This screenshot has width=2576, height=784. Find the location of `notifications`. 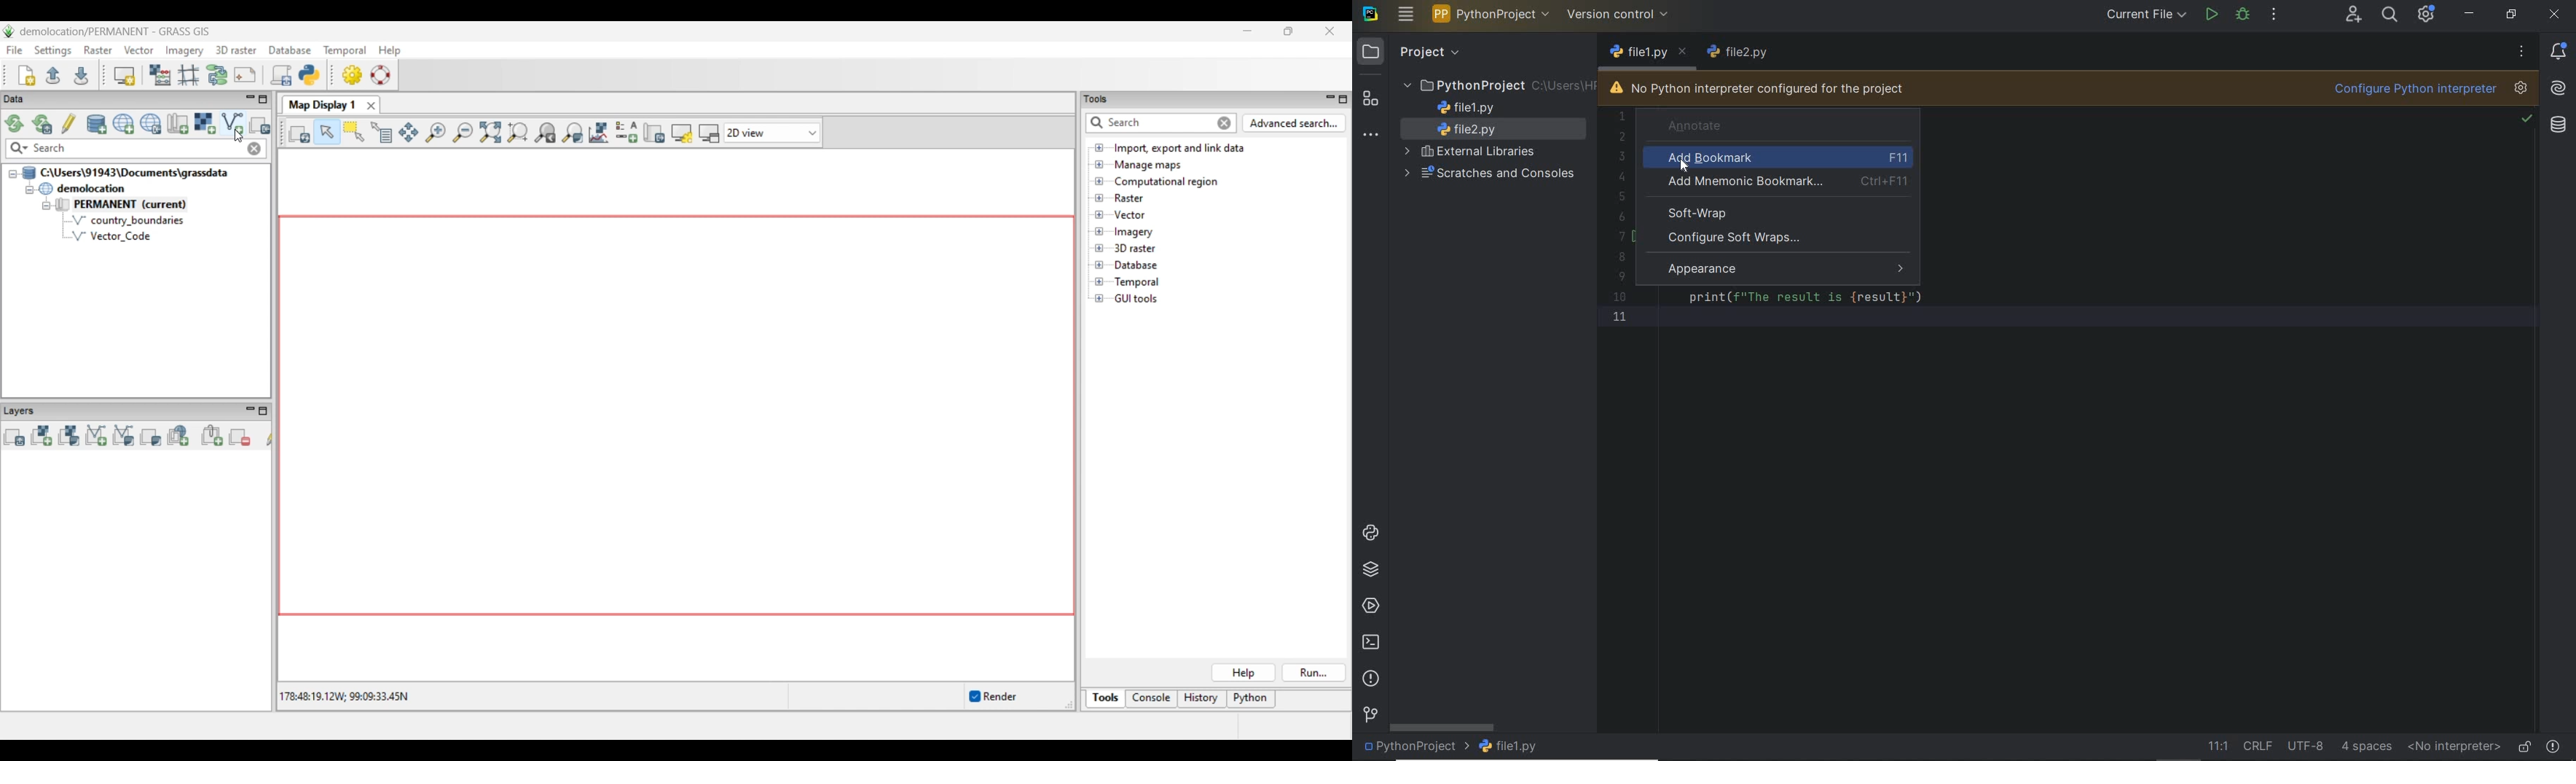

notifications is located at coordinates (2561, 51).